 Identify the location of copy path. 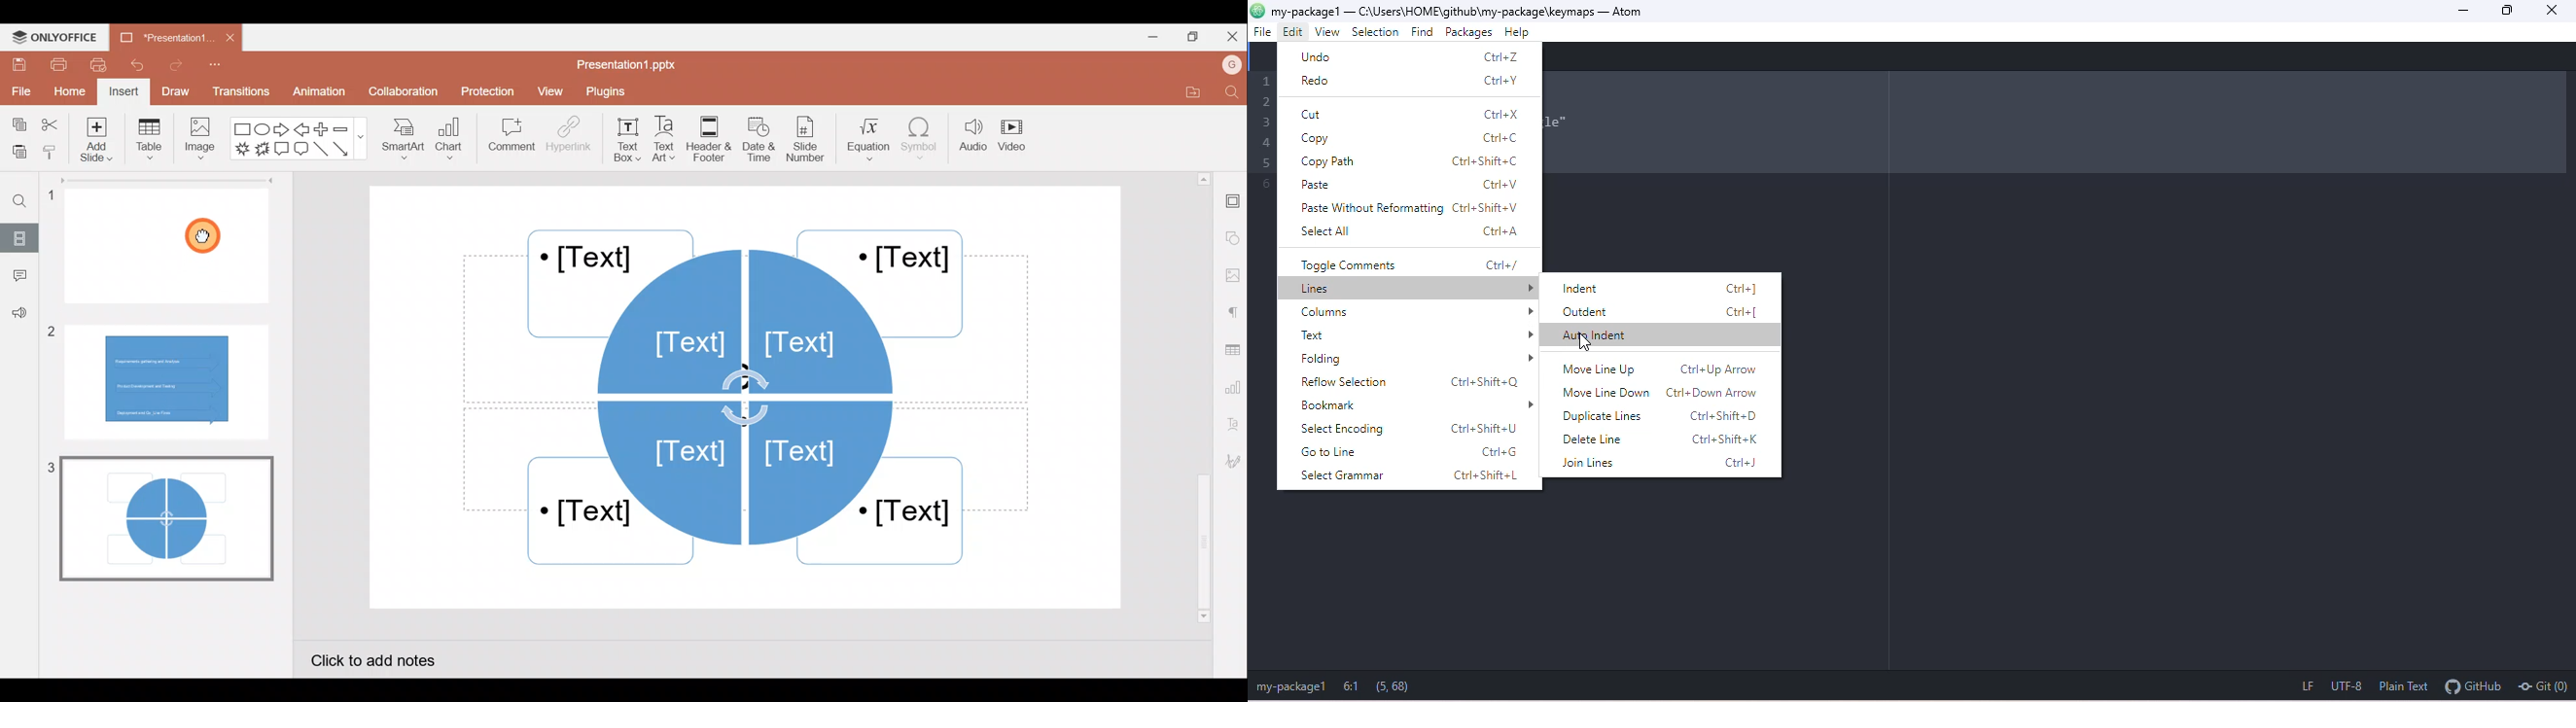
(1413, 160).